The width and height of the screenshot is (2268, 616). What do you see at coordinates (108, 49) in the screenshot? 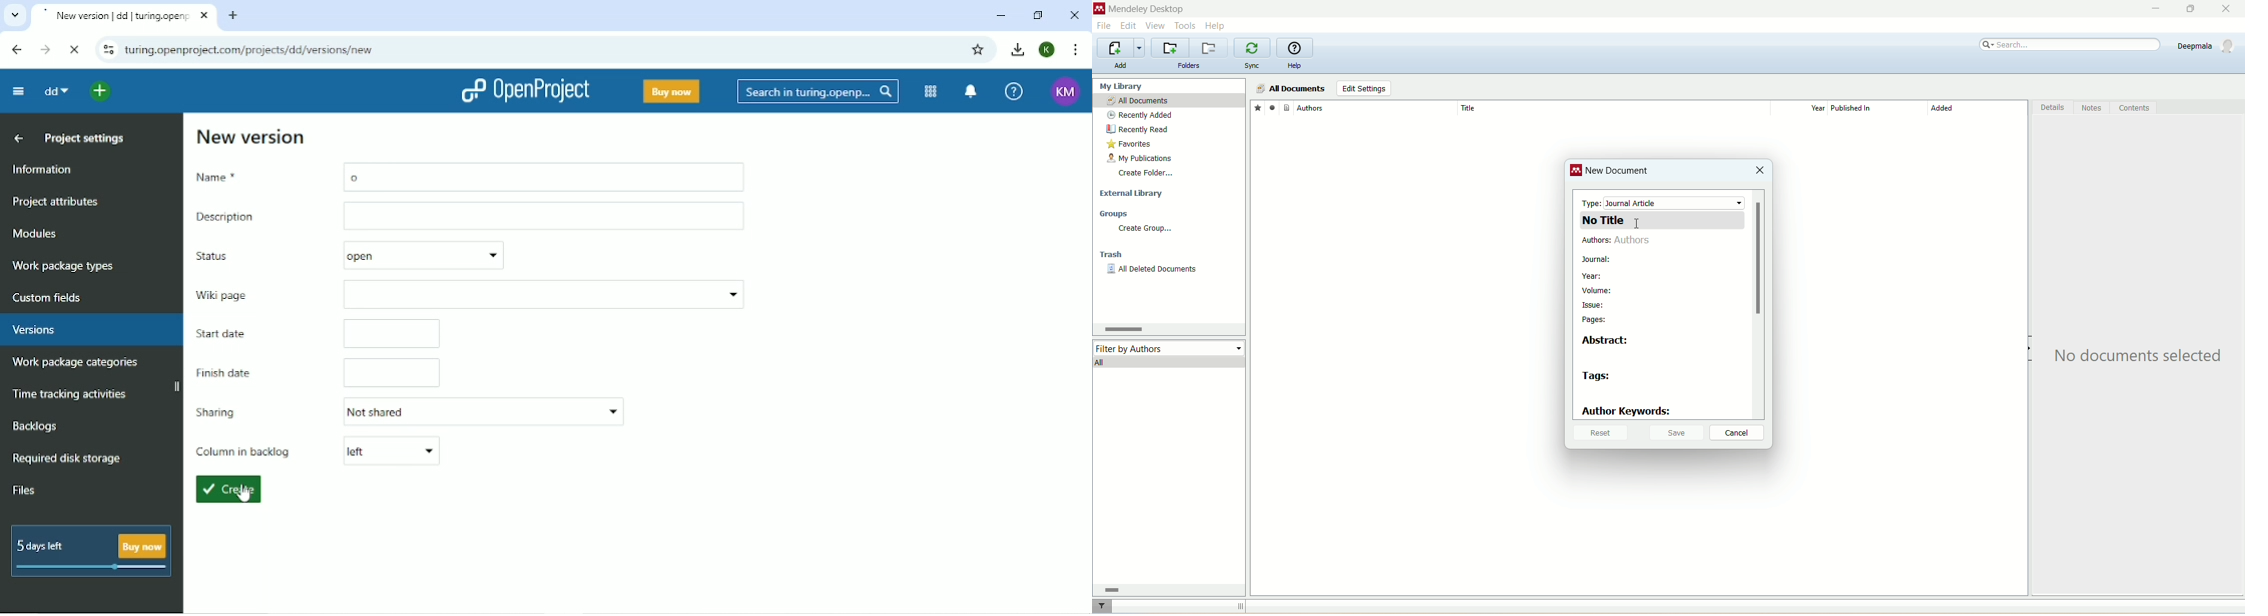
I see `View site information` at bounding box center [108, 49].